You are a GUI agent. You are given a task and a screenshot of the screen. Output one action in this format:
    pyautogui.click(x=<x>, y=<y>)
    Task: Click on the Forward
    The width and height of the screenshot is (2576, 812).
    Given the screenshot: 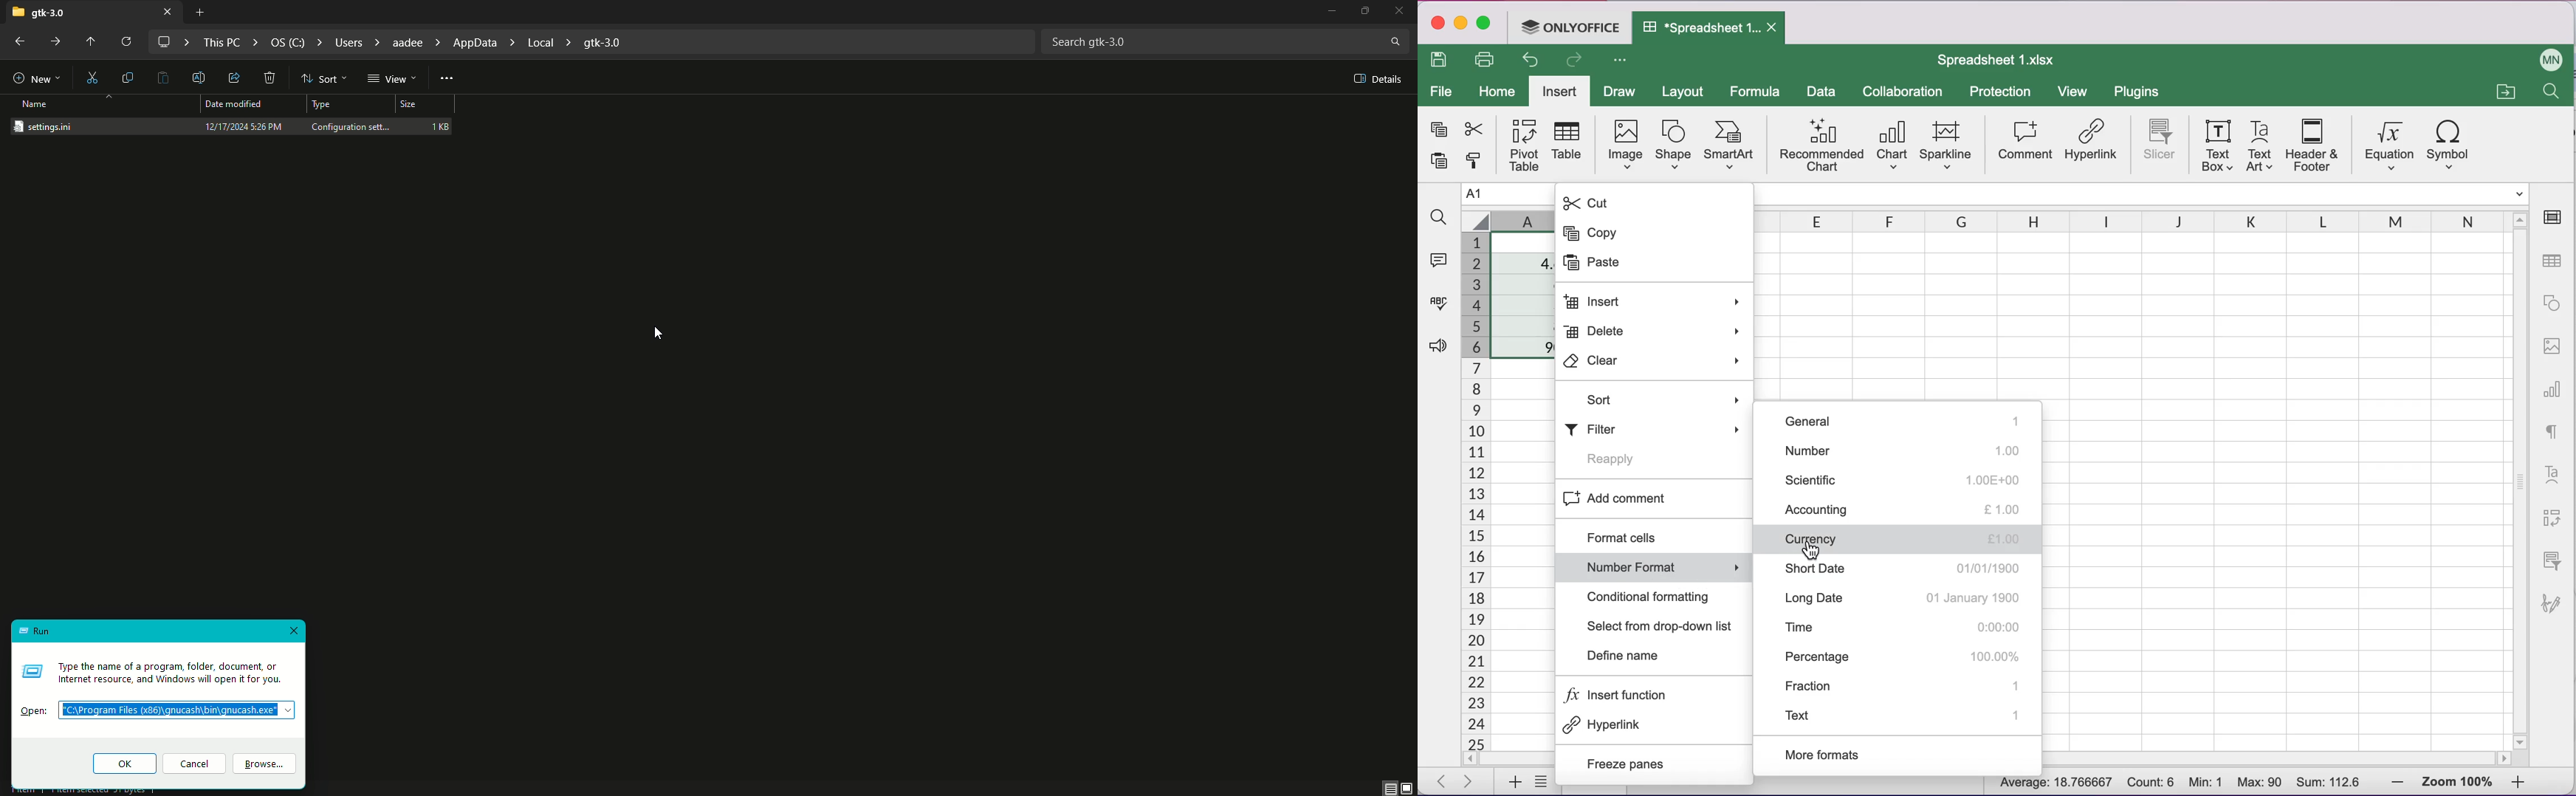 What is the action you would take?
    pyautogui.click(x=58, y=43)
    